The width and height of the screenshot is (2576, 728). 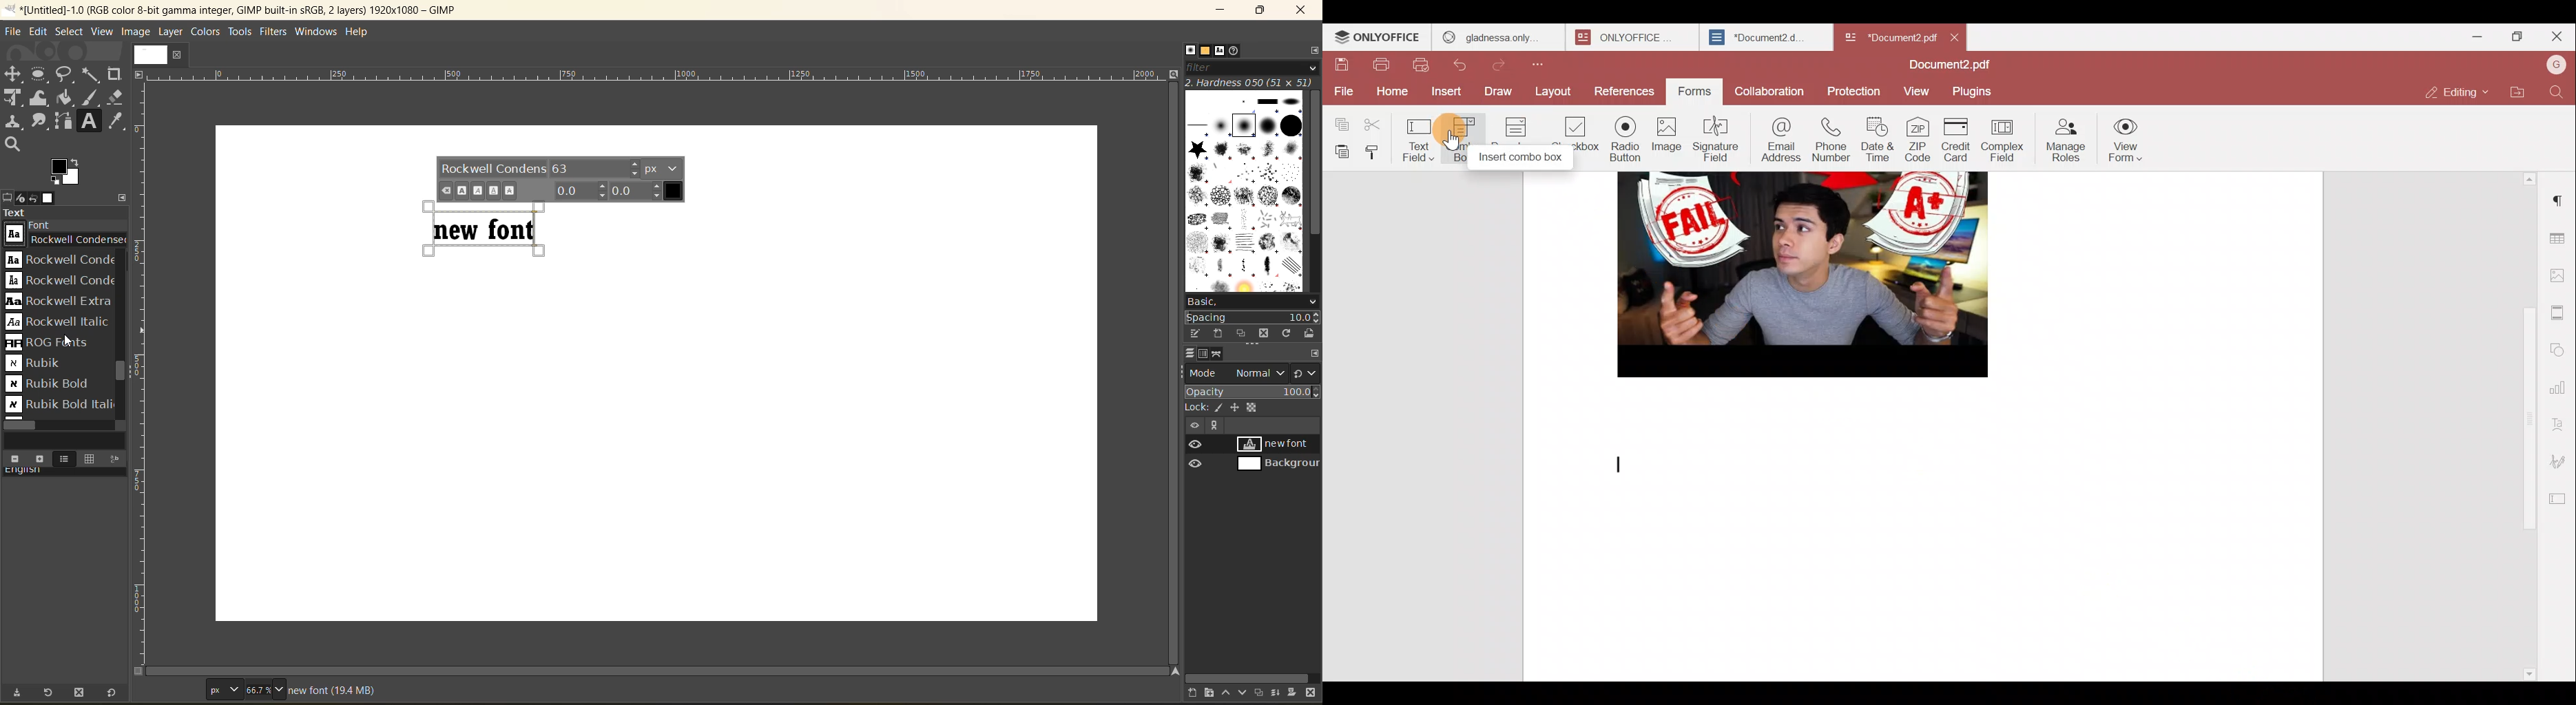 I want to click on Forms, so click(x=1690, y=92).